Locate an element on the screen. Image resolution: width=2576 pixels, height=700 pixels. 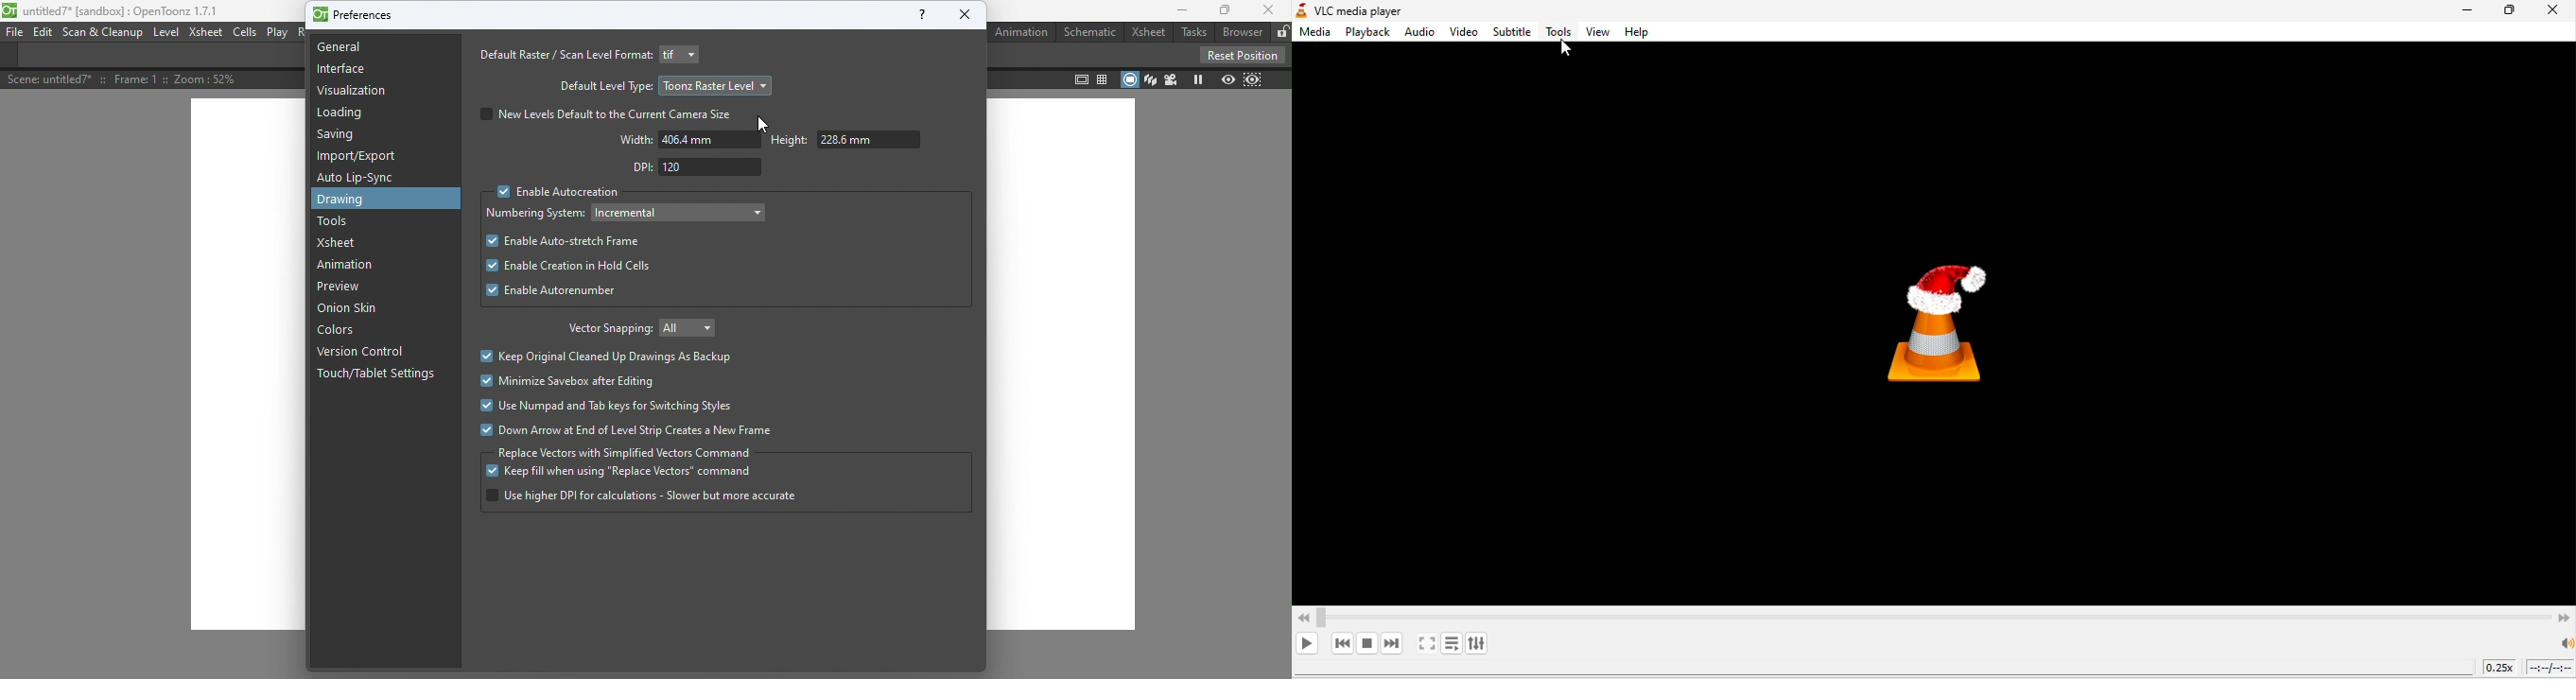
playback is located at coordinates (1364, 32).